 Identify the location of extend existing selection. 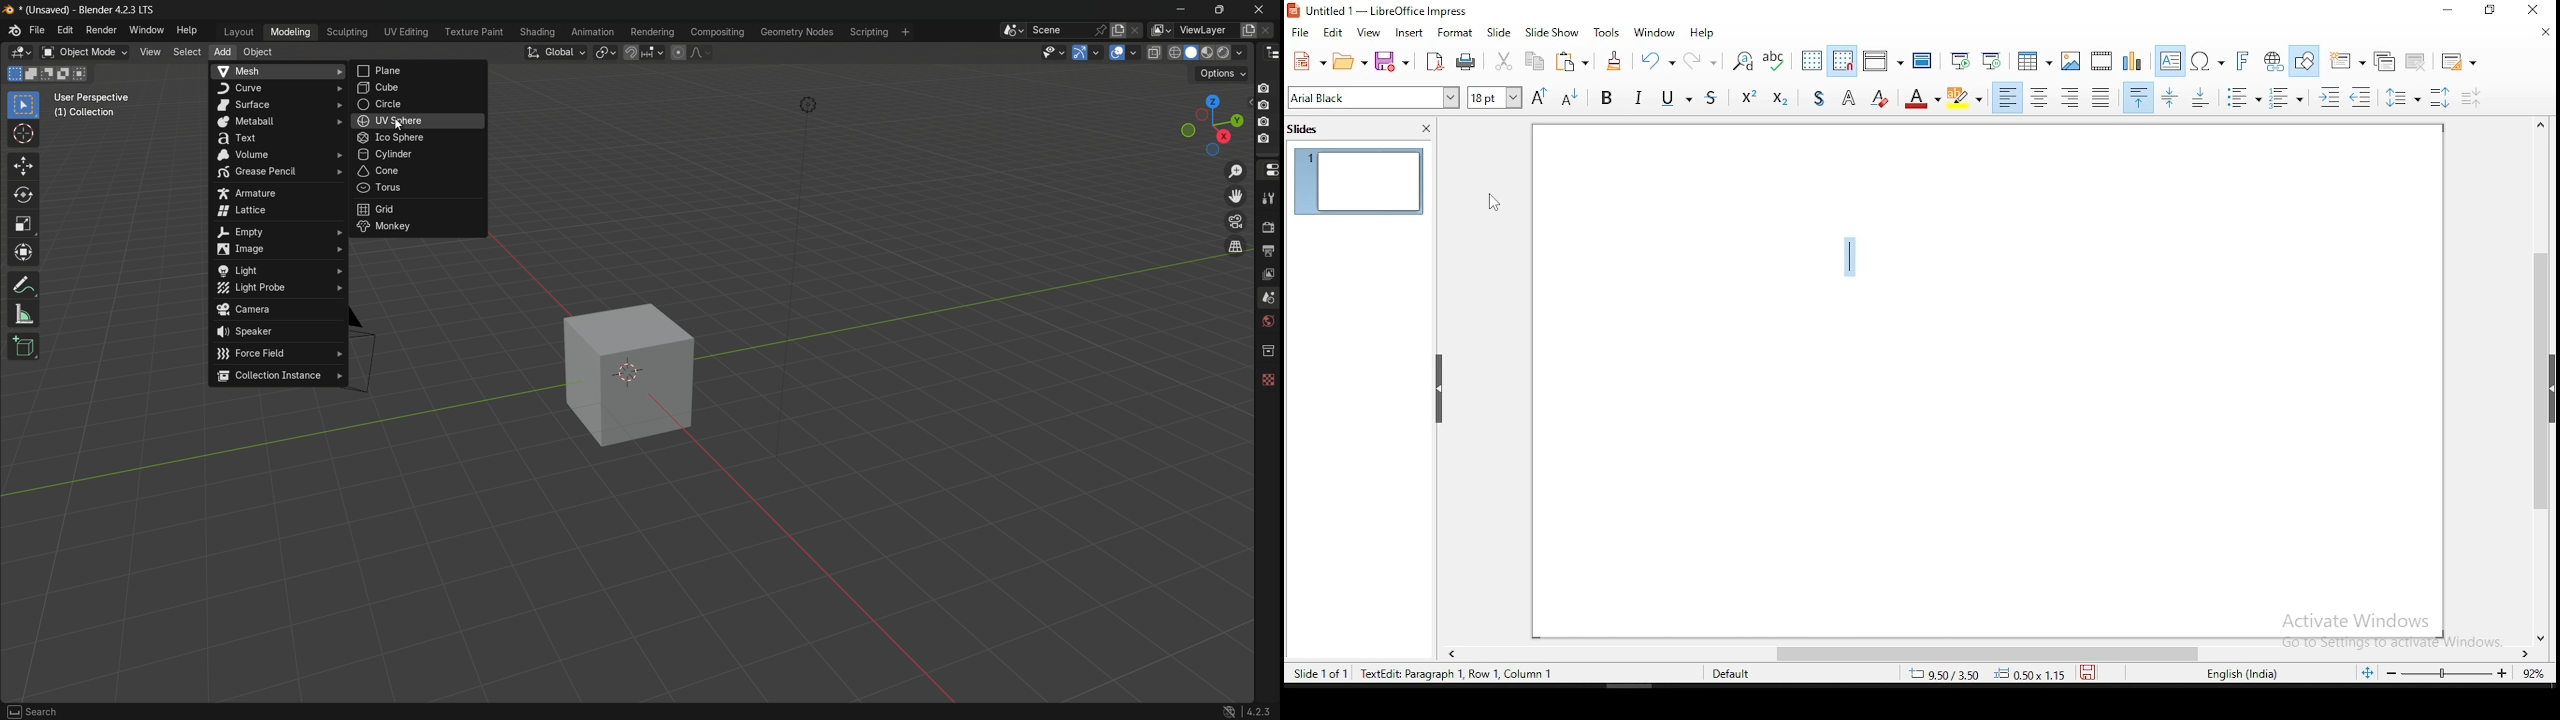
(33, 73).